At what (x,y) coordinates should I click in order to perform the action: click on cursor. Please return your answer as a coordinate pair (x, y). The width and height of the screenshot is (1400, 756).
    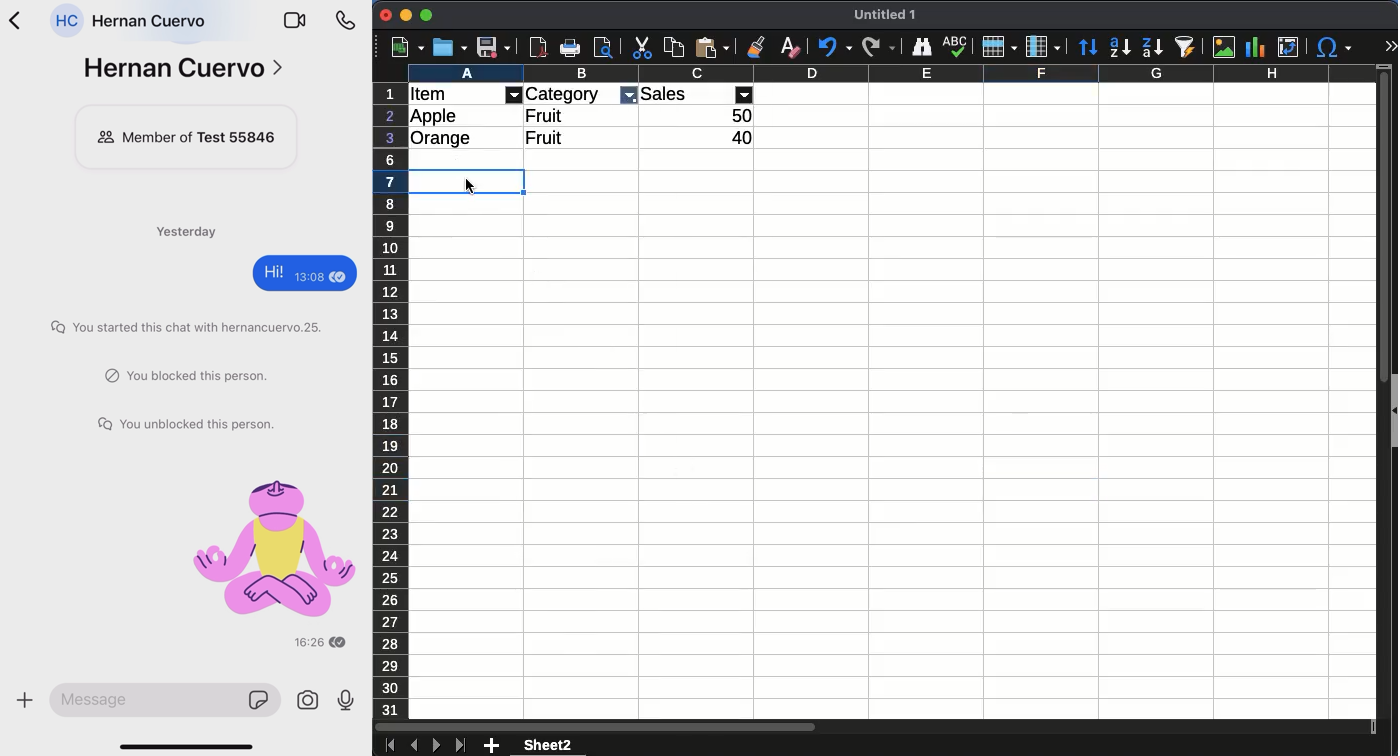
    Looking at the image, I should click on (471, 186).